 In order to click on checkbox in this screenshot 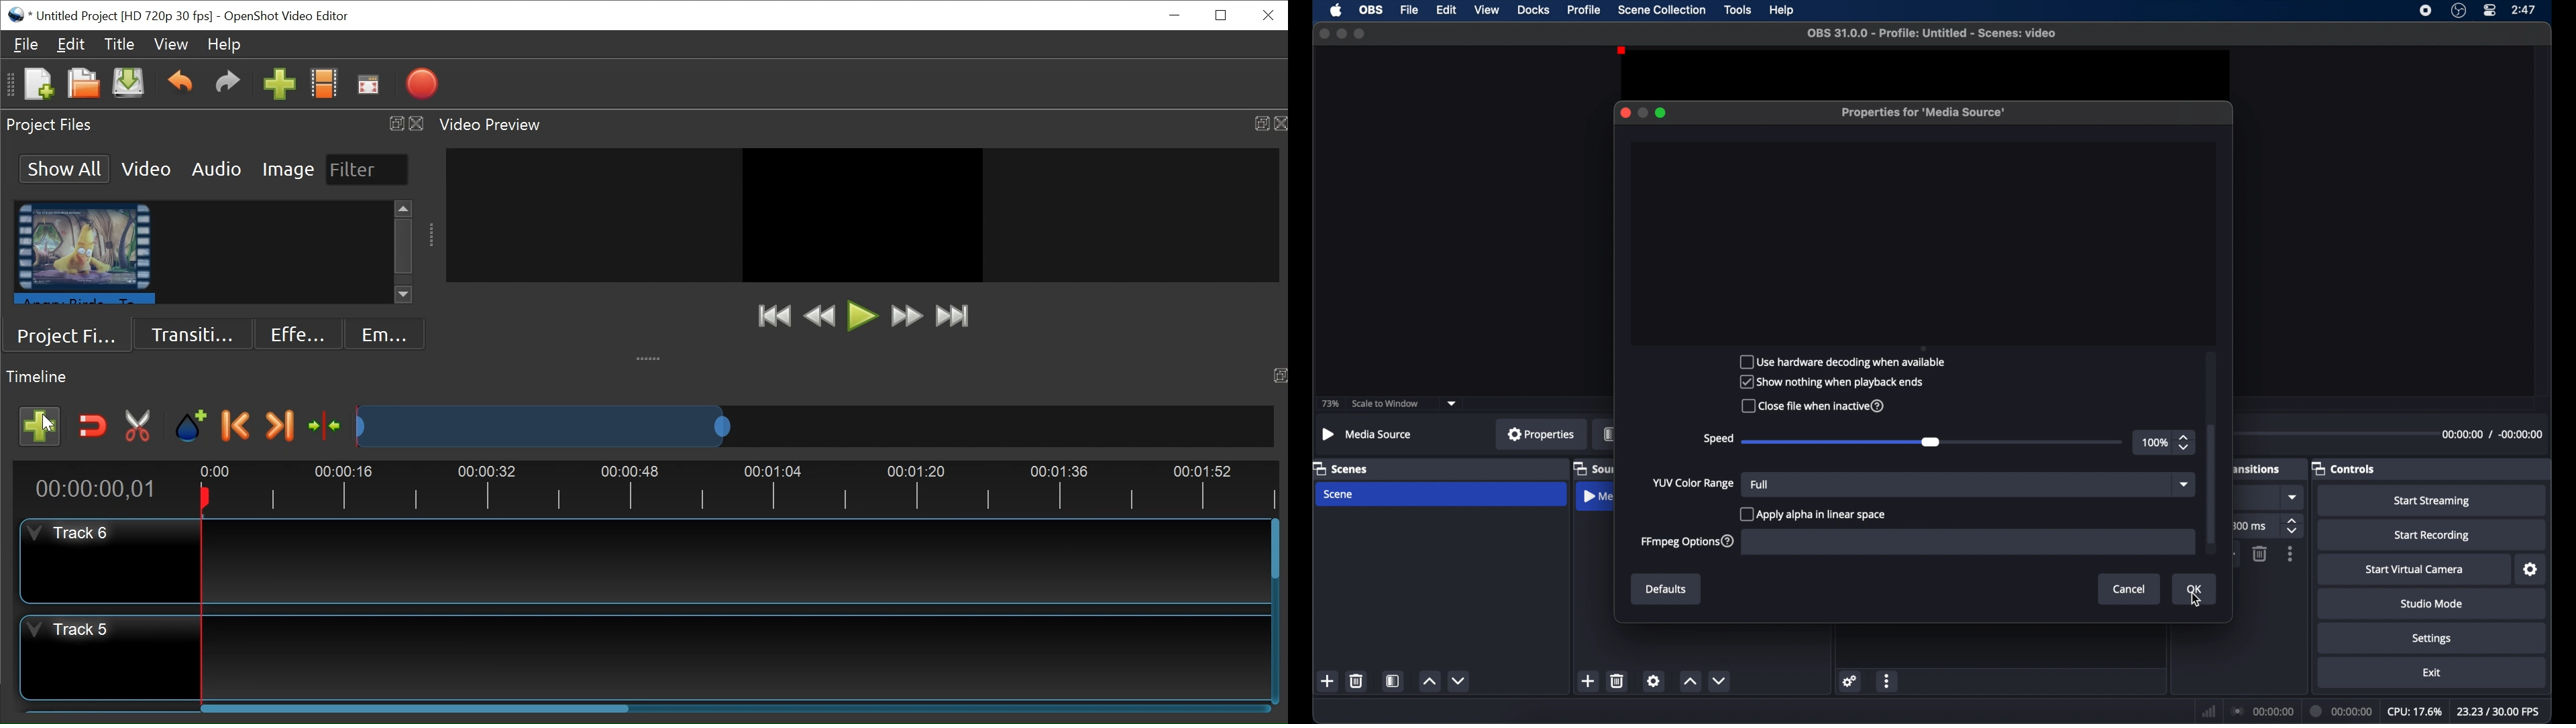, I will do `click(1812, 515)`.